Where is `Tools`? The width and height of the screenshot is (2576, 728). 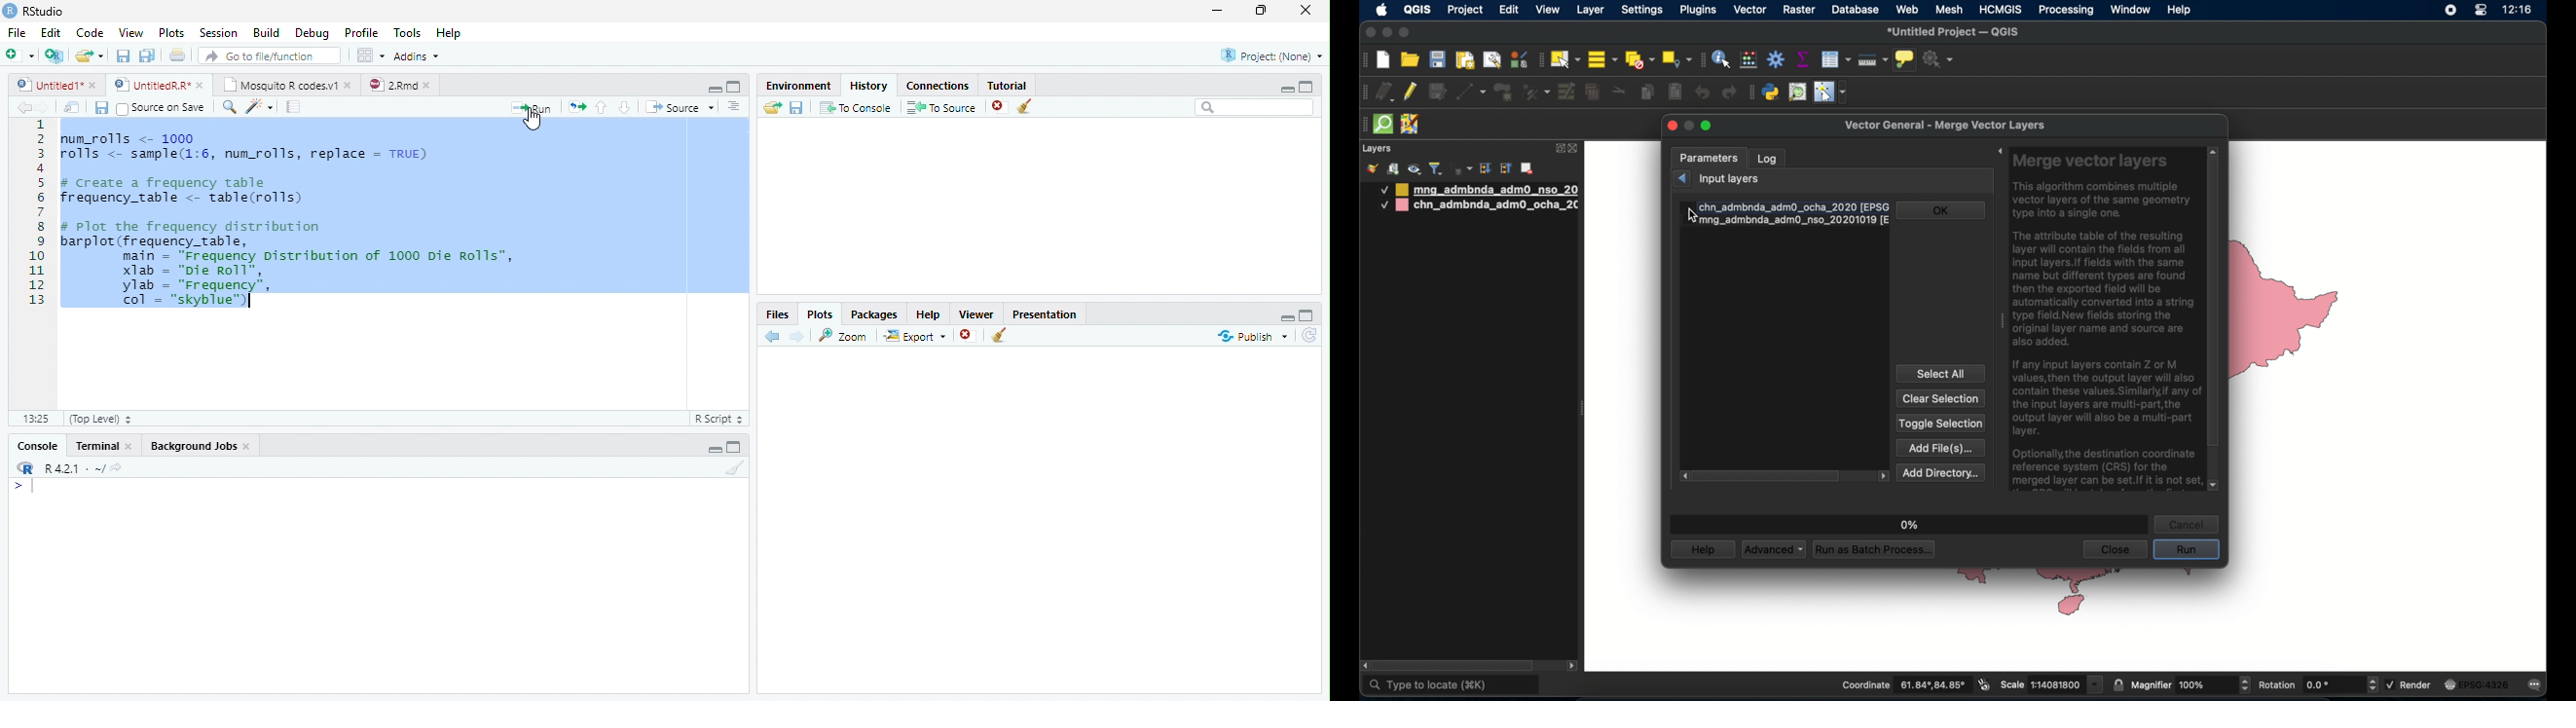 Tools is located at coordinates (409, 32).